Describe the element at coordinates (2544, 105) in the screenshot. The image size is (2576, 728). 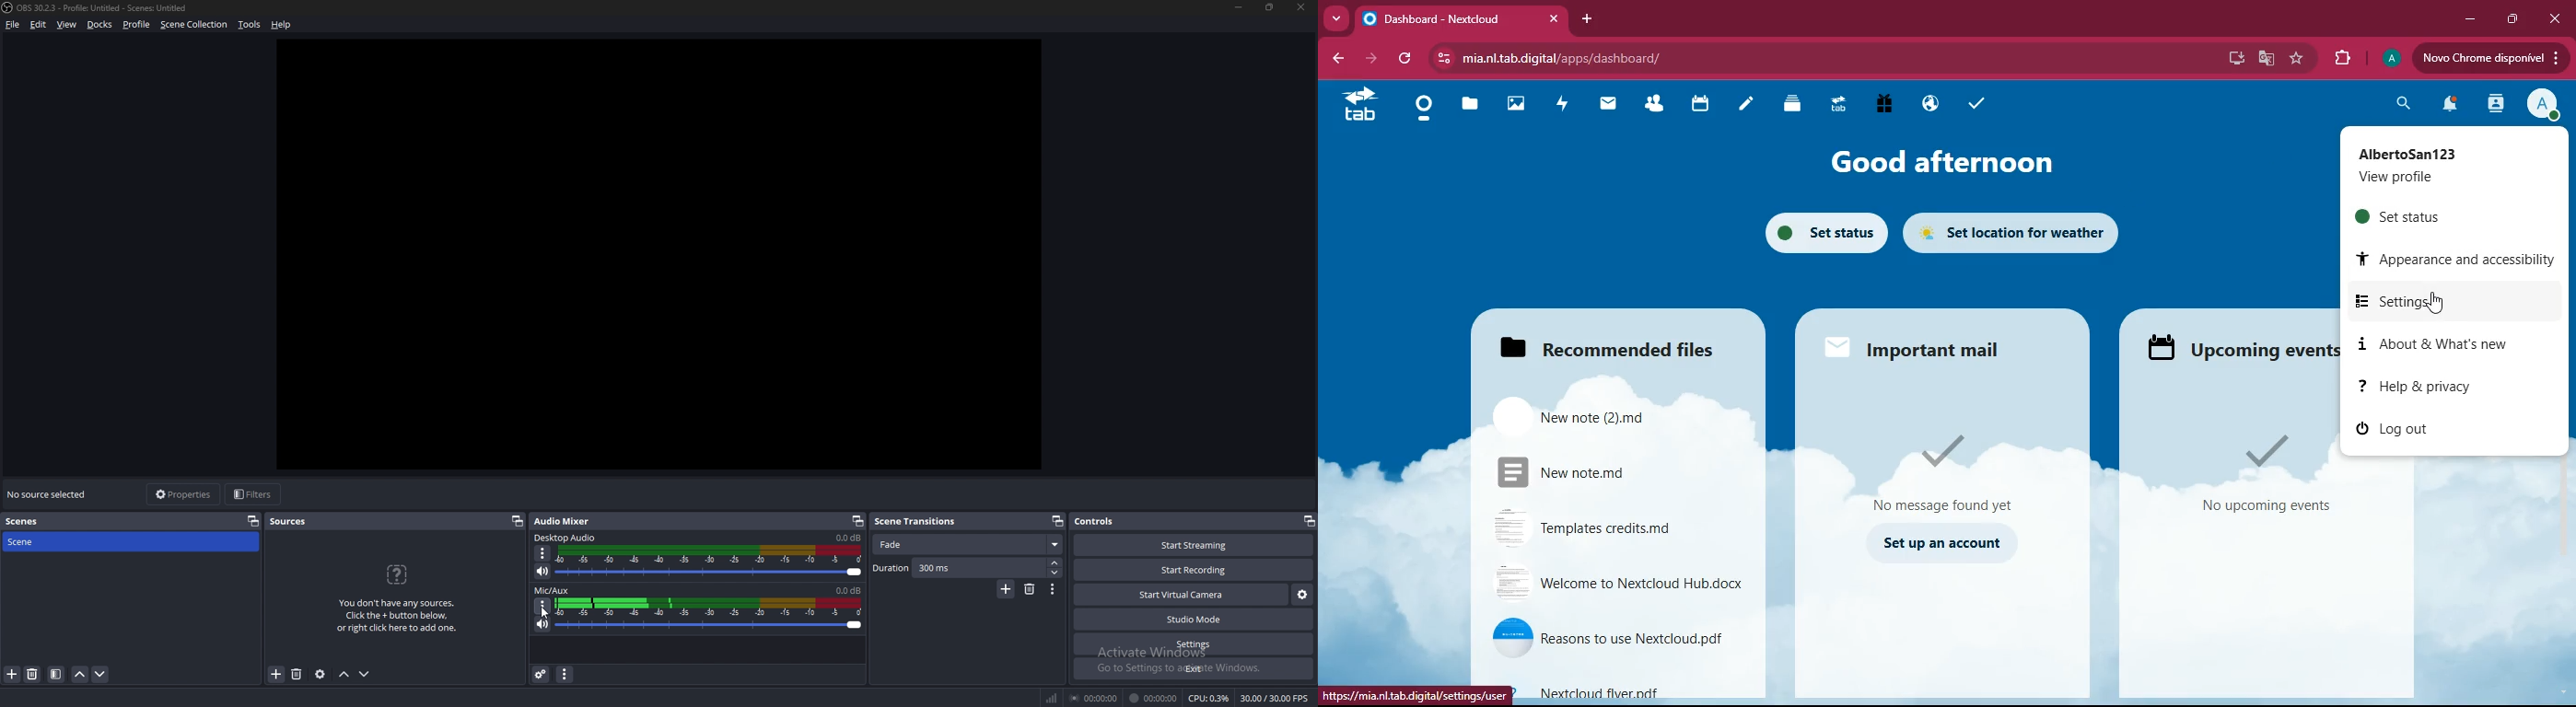
I see `profile` at that location.